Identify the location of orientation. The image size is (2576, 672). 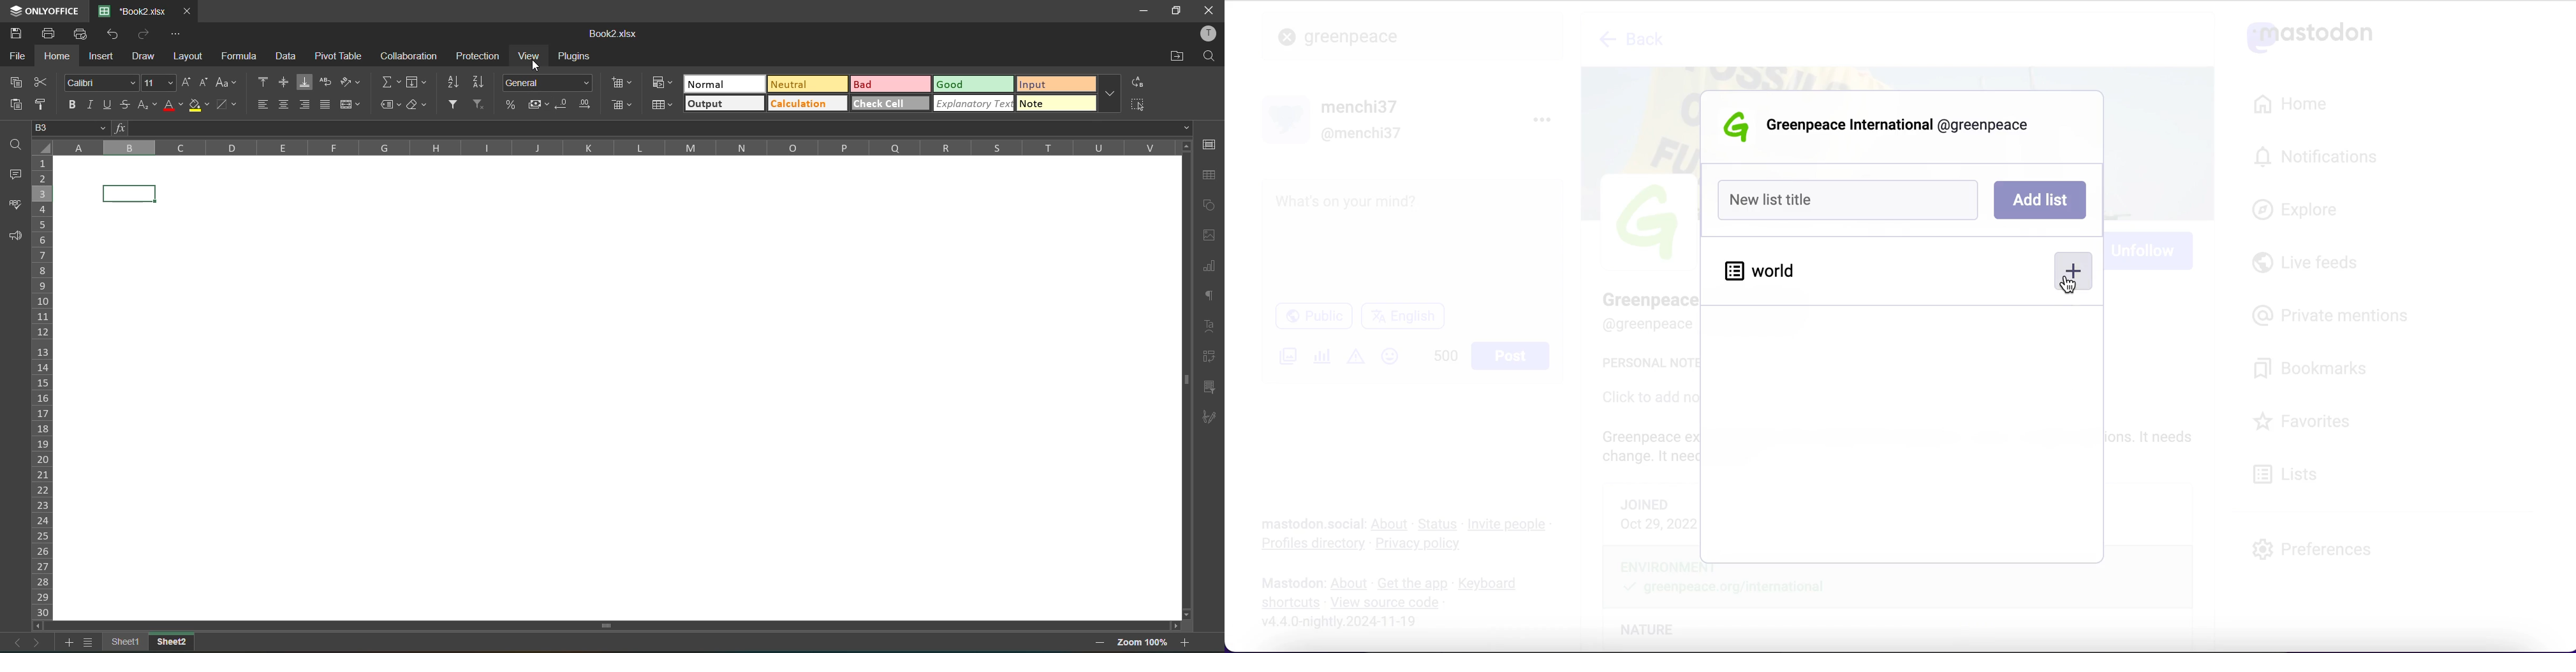
(355, 82).